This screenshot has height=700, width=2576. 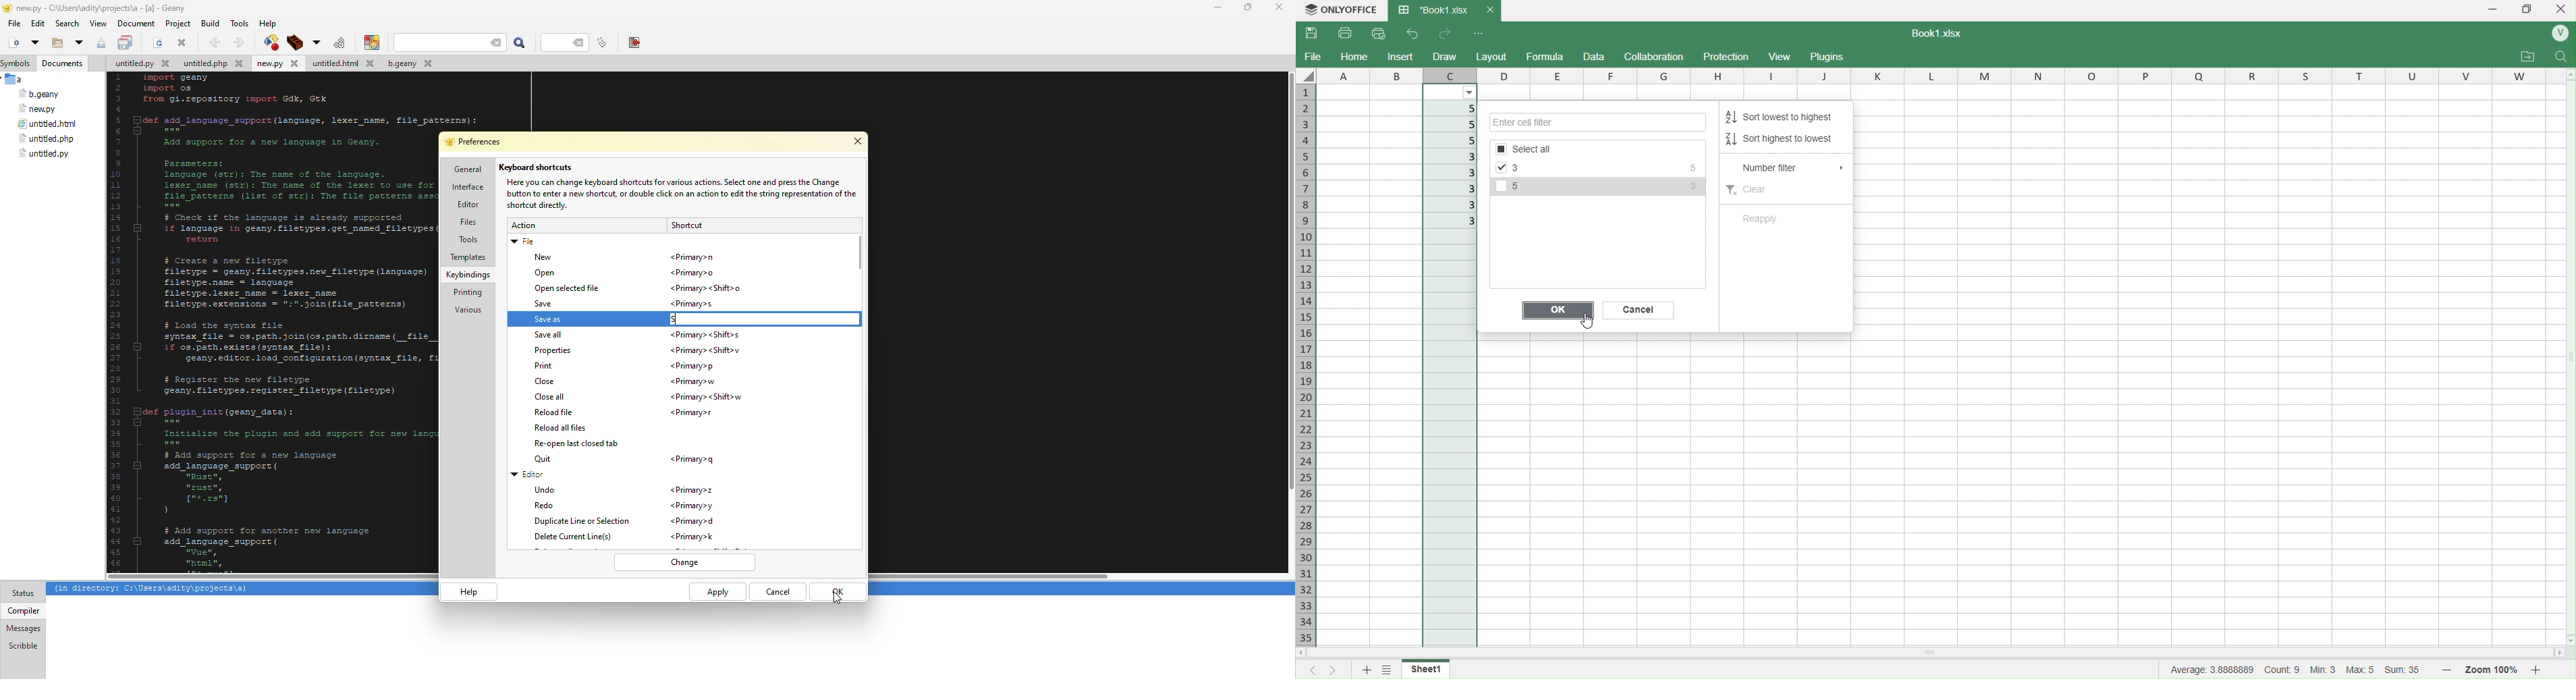 I want to click on OnlyOffice, so click(x=1343, y=9).